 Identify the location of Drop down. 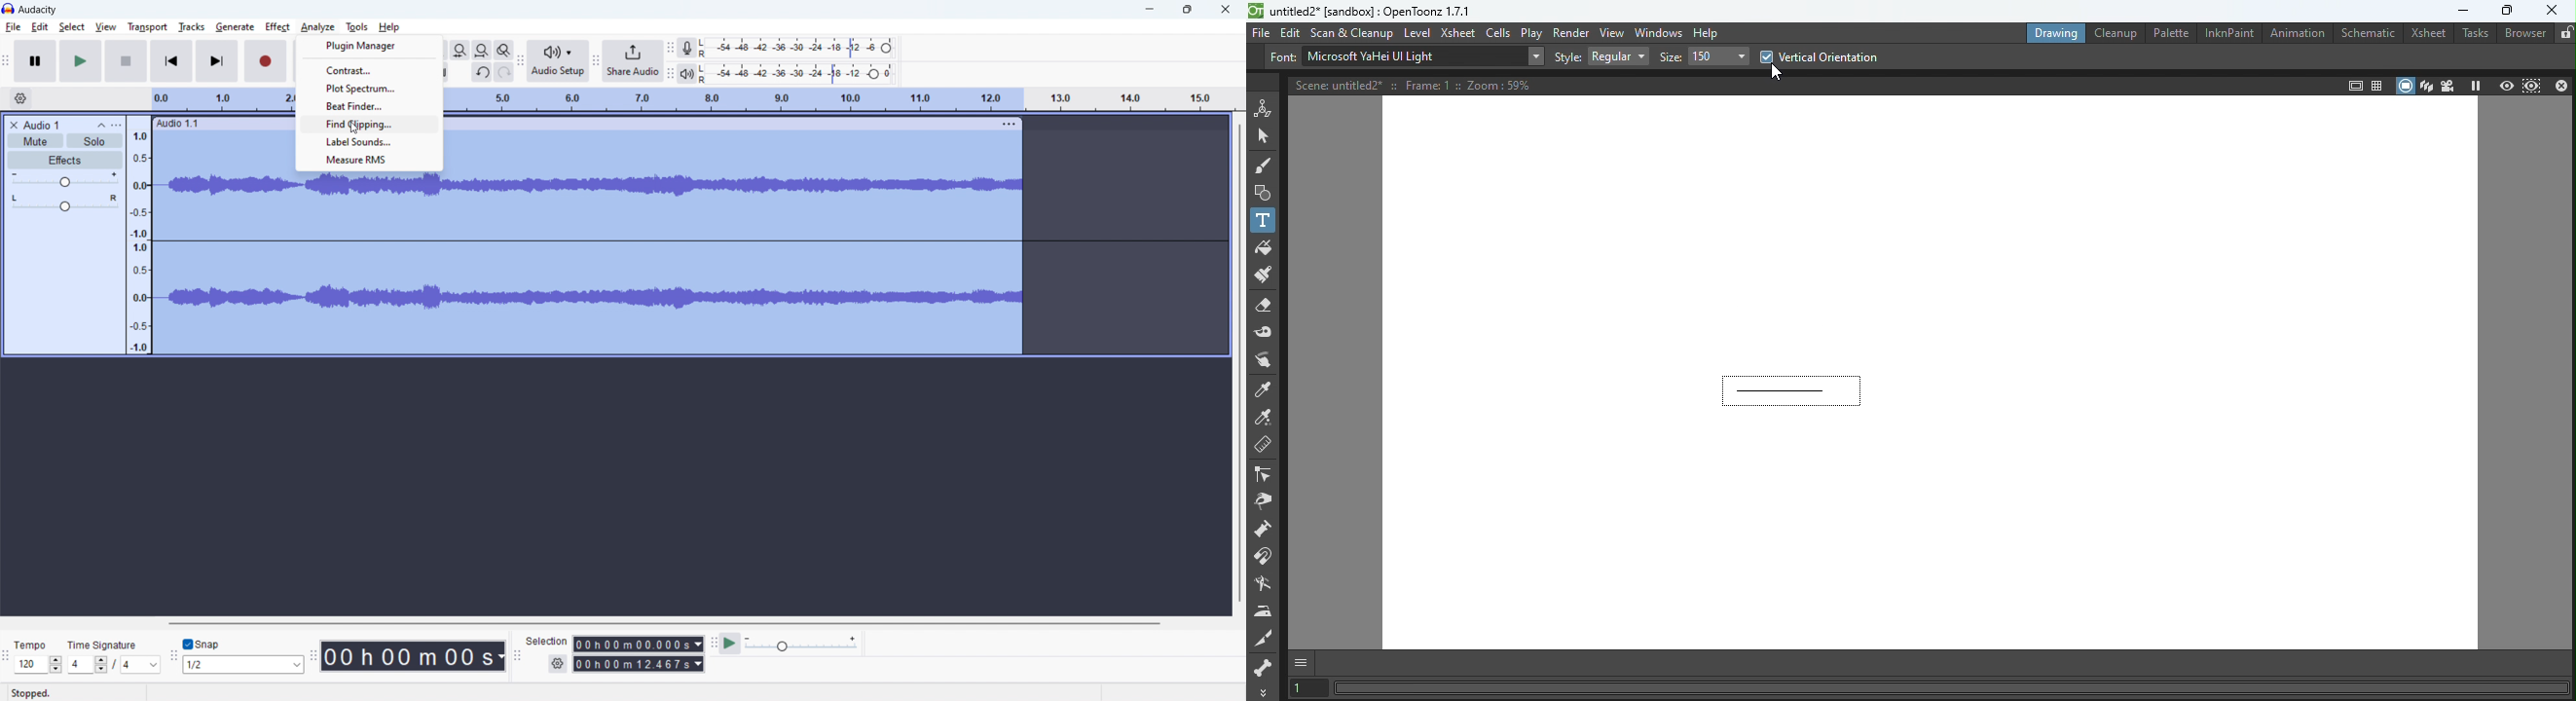
(1719, 56).